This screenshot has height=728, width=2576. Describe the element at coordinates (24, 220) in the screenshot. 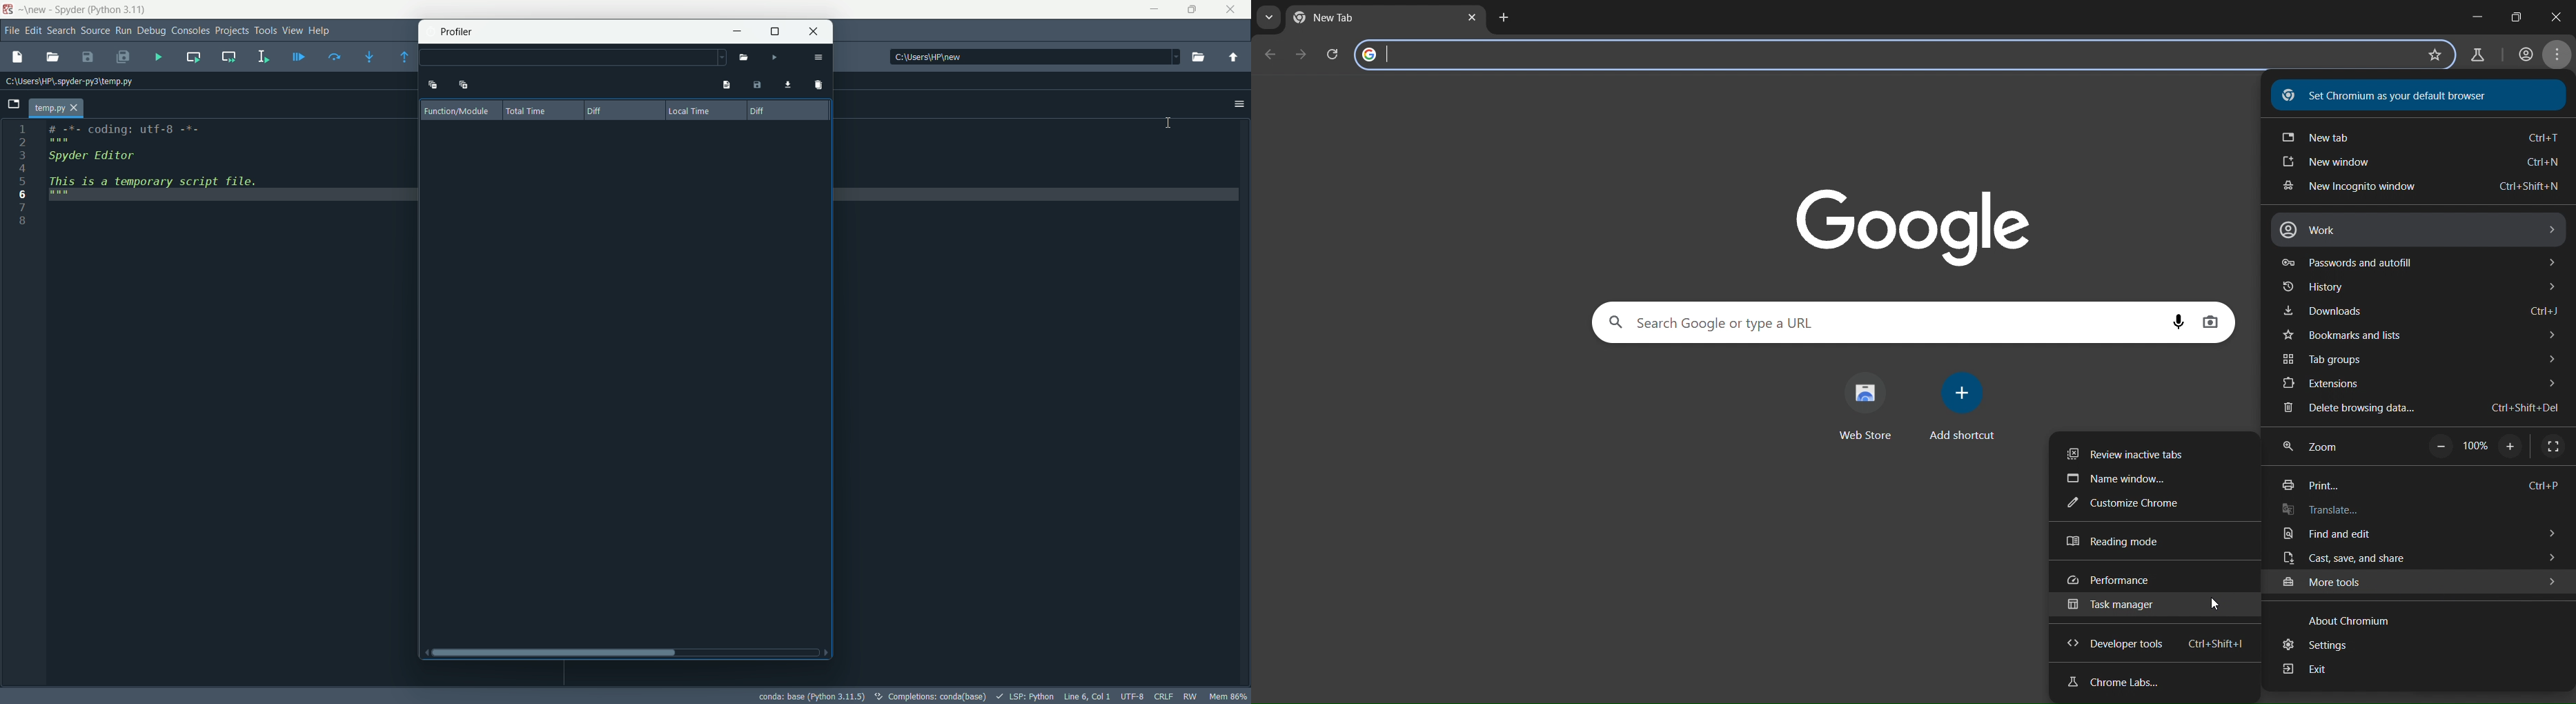

I see `8` at that location.